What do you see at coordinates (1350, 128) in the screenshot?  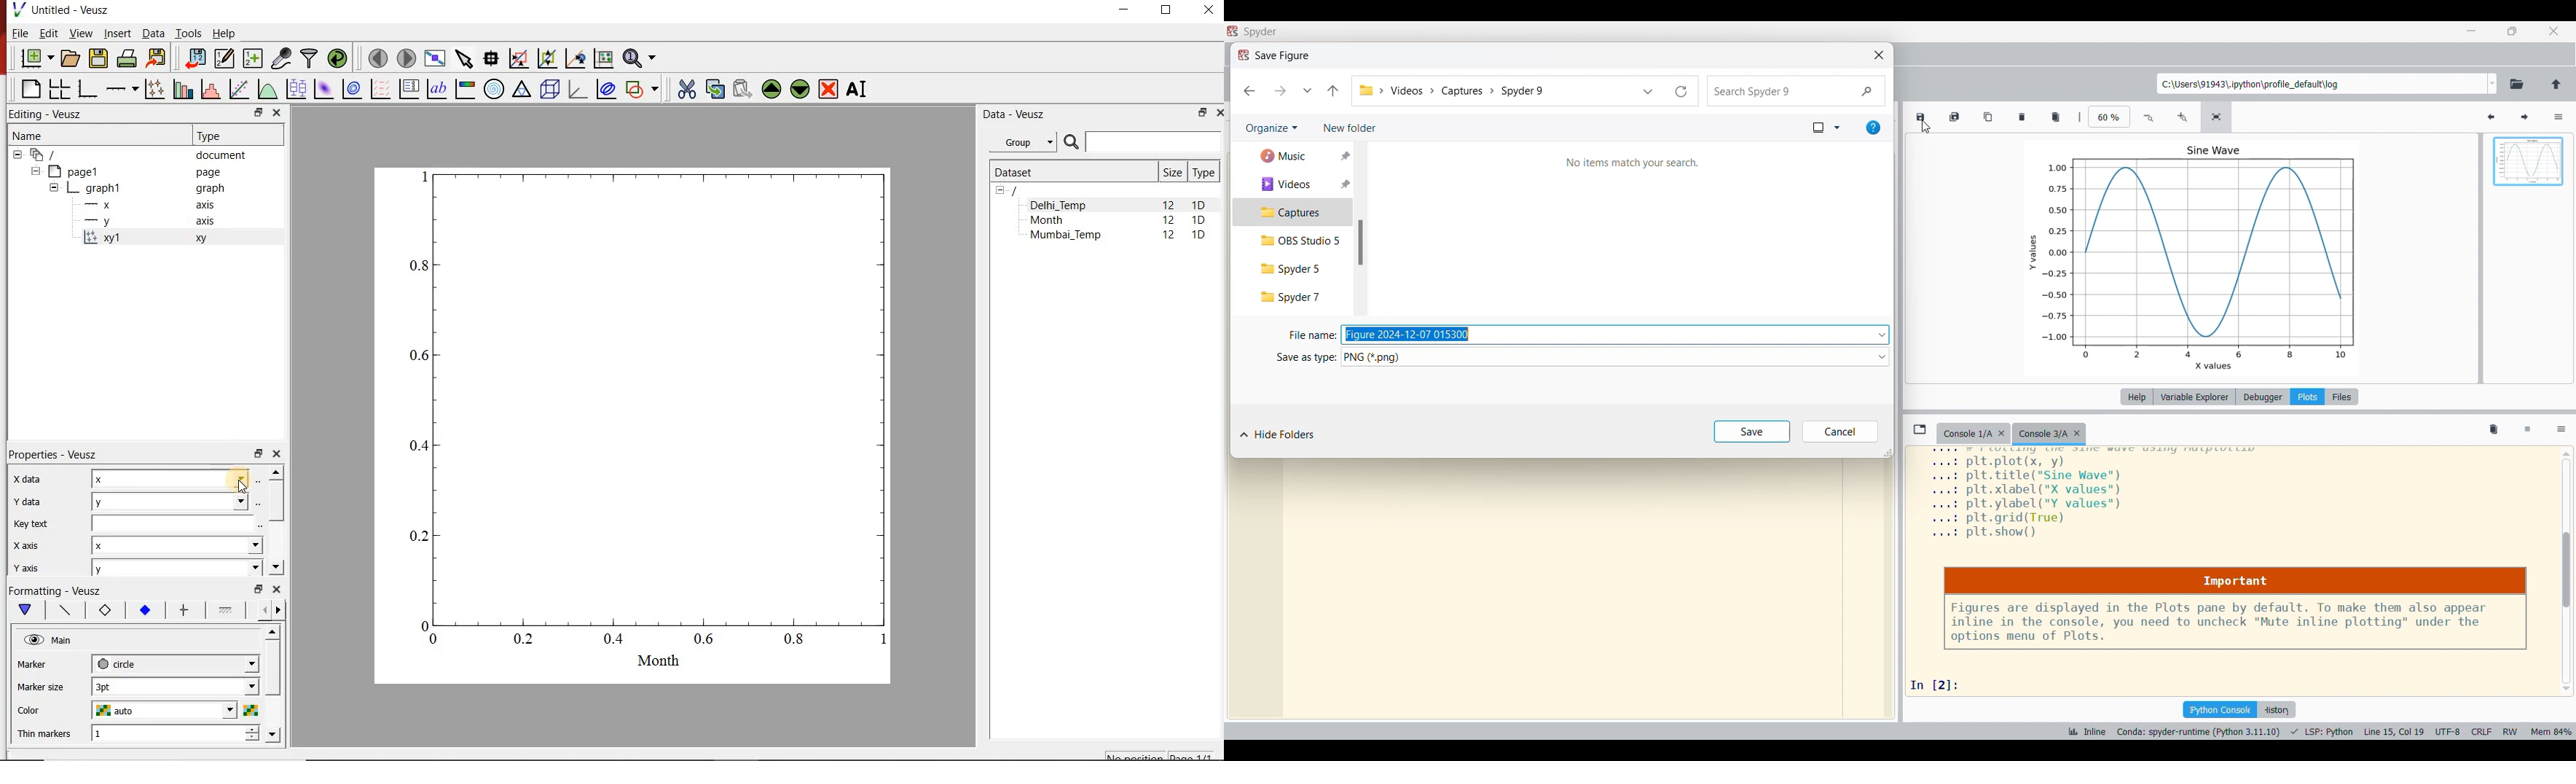 I see `Add new folder` at bounding box center [1350, 128].